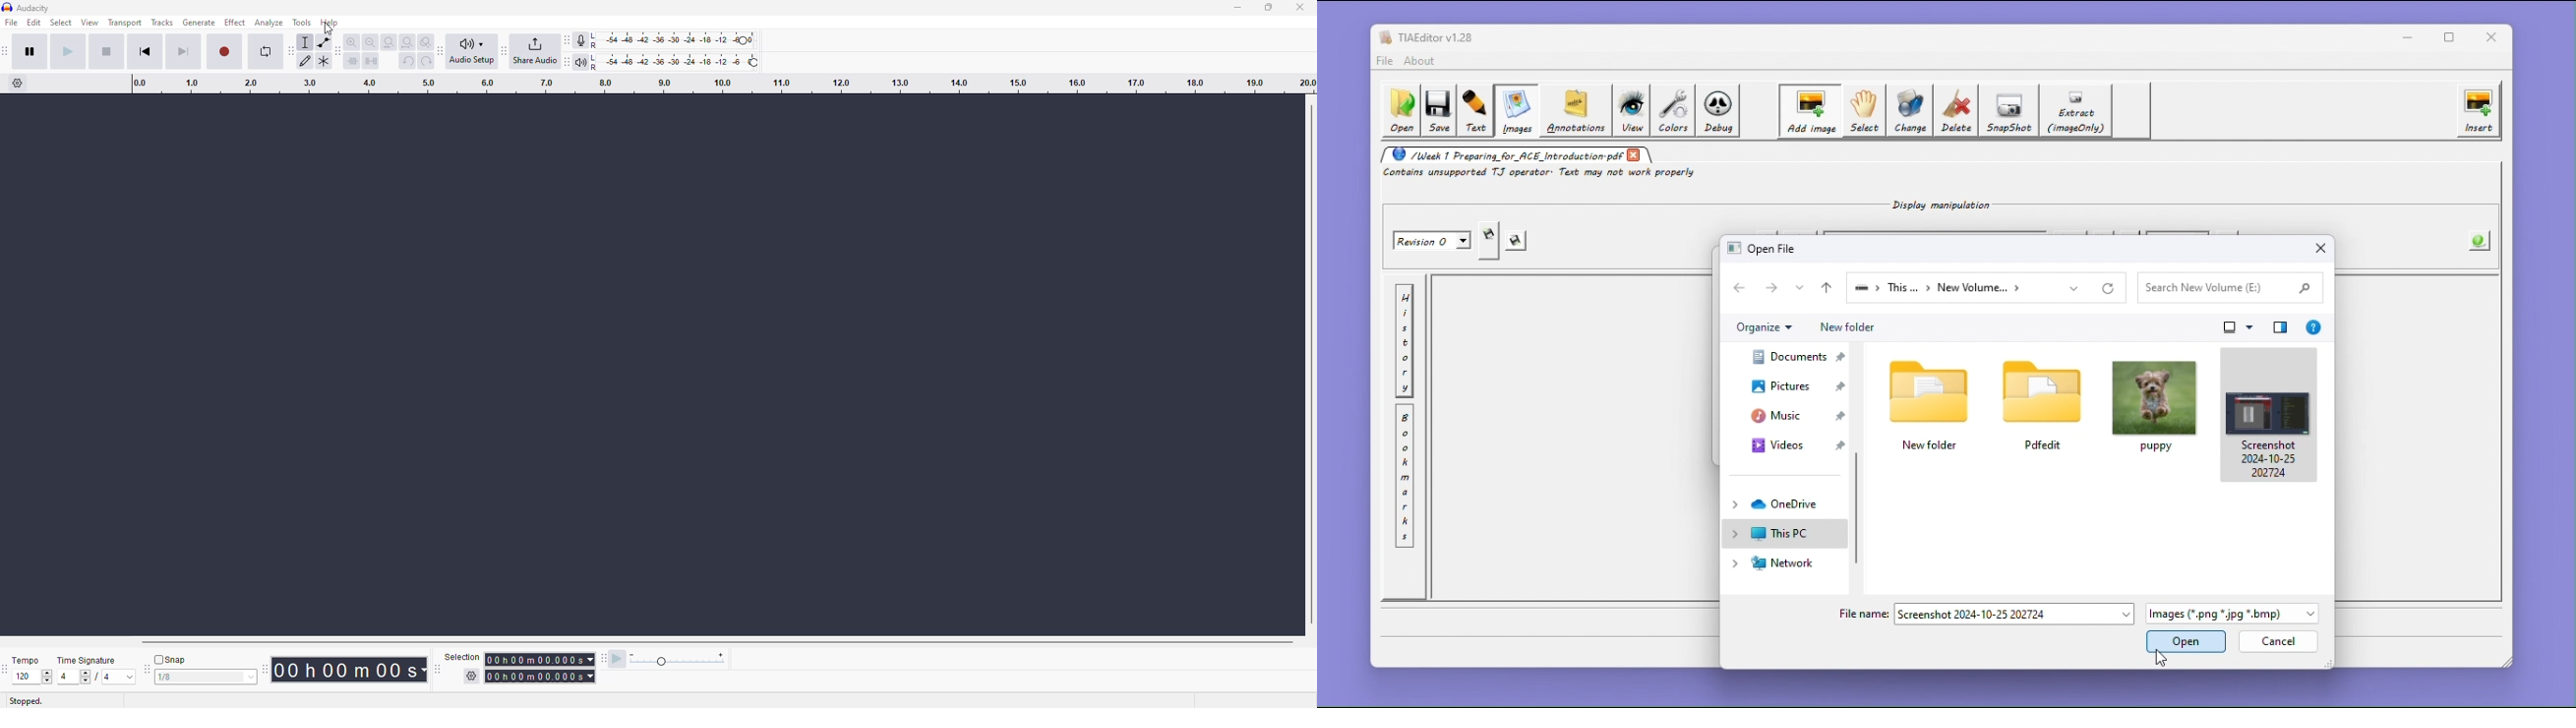 The image size is (2576, 728). Describe the element at coordinates (226, 50) in the screenshot. I see `record` at that location.